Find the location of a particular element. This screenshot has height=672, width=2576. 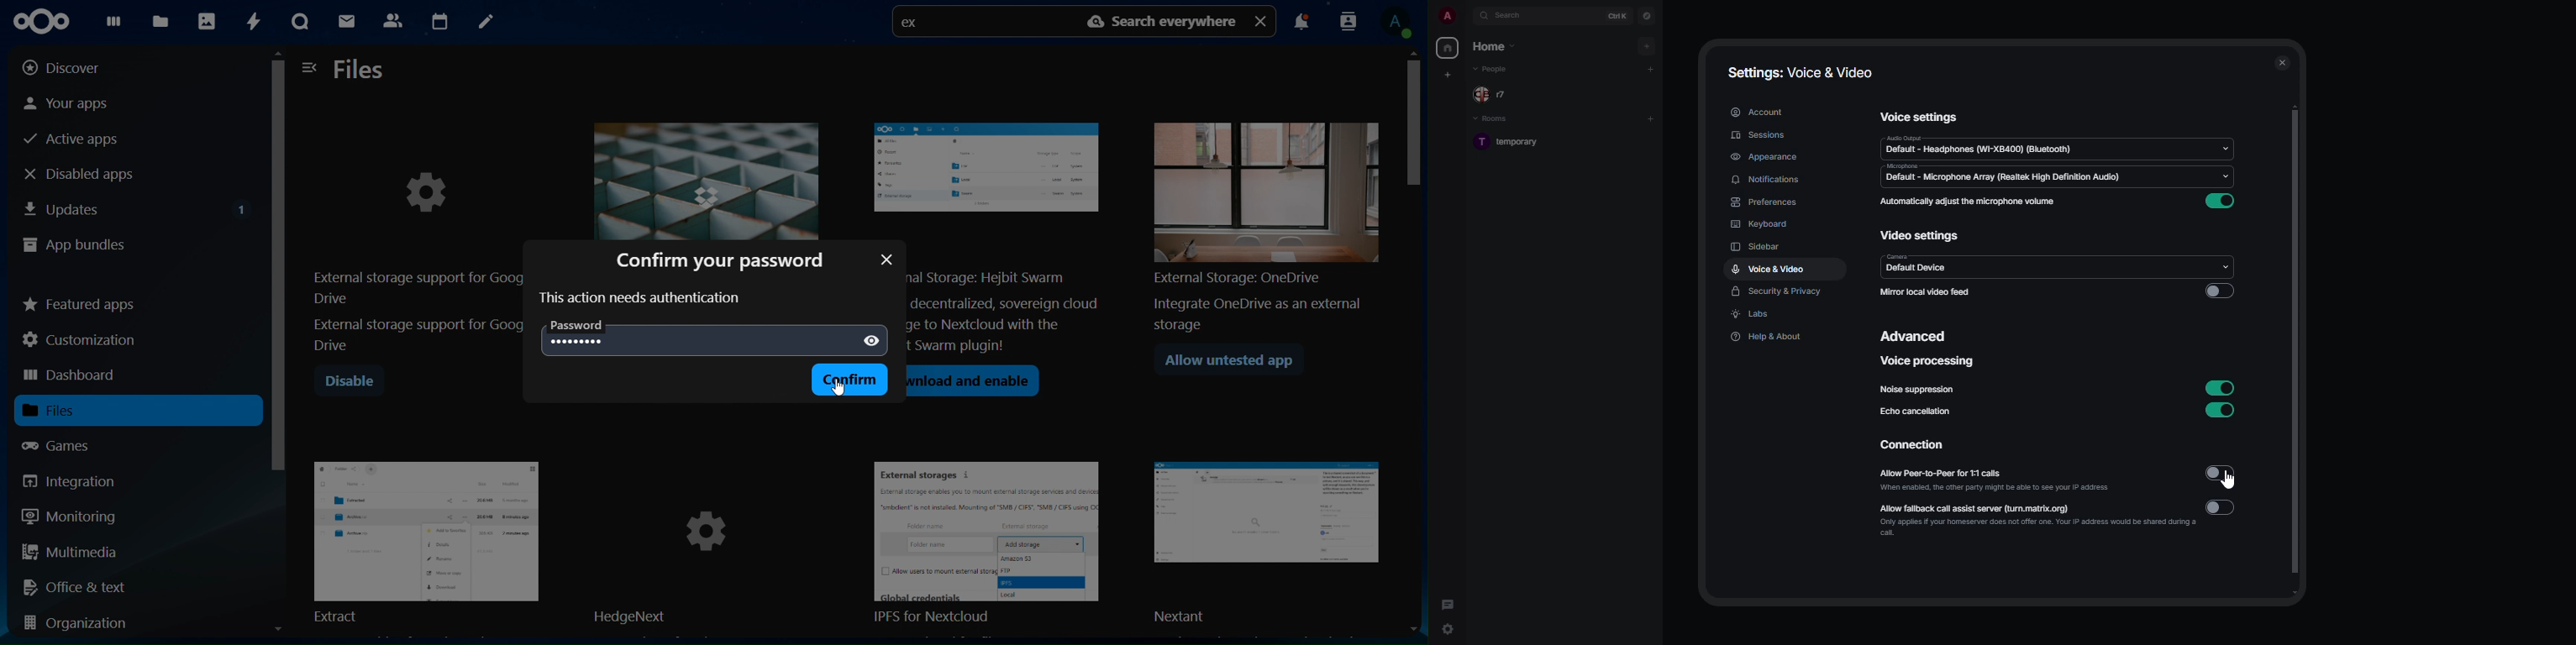

labs is located at coordinates (1752, 315).